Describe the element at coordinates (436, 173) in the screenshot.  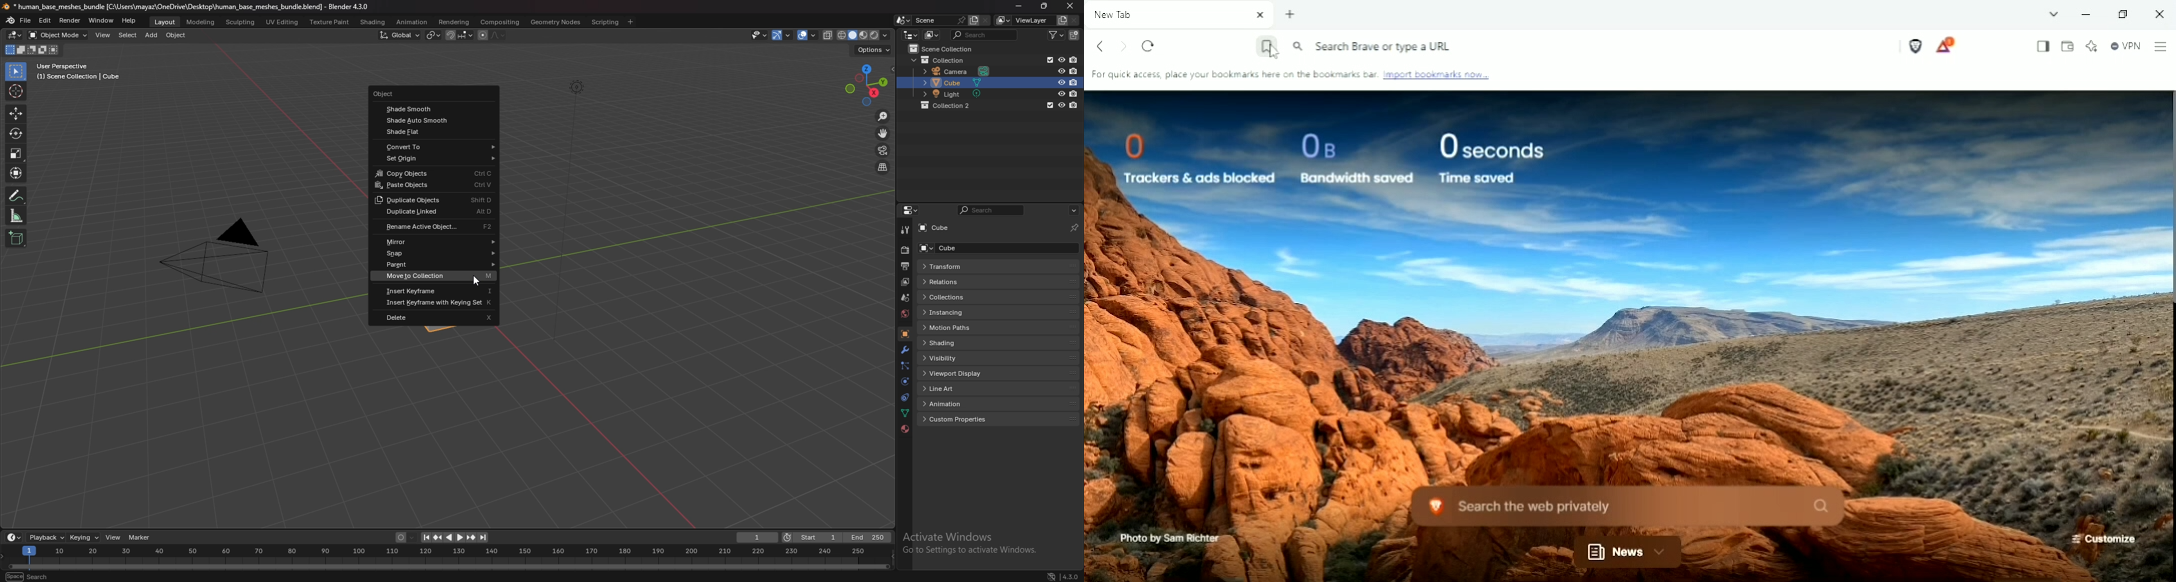
I see `copy objects` at that location.